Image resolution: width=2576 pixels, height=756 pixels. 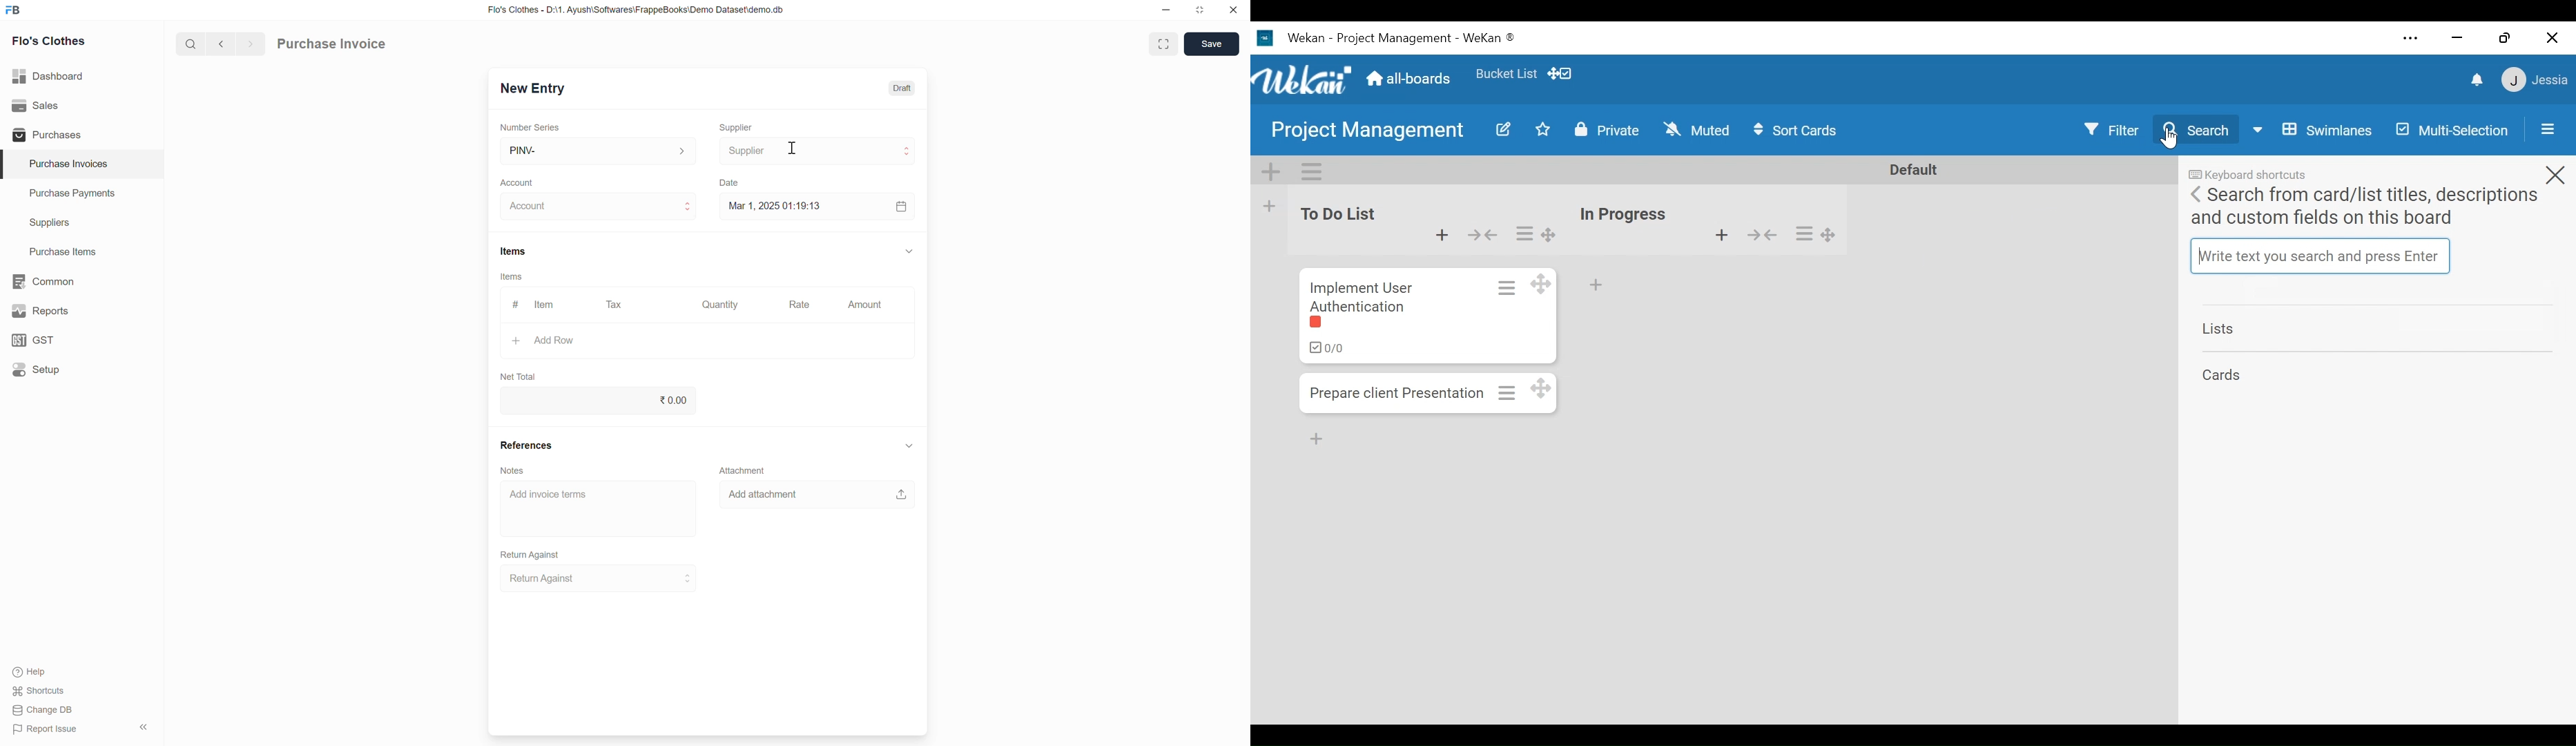 I want to click on Account , so click(x=599, y=204).